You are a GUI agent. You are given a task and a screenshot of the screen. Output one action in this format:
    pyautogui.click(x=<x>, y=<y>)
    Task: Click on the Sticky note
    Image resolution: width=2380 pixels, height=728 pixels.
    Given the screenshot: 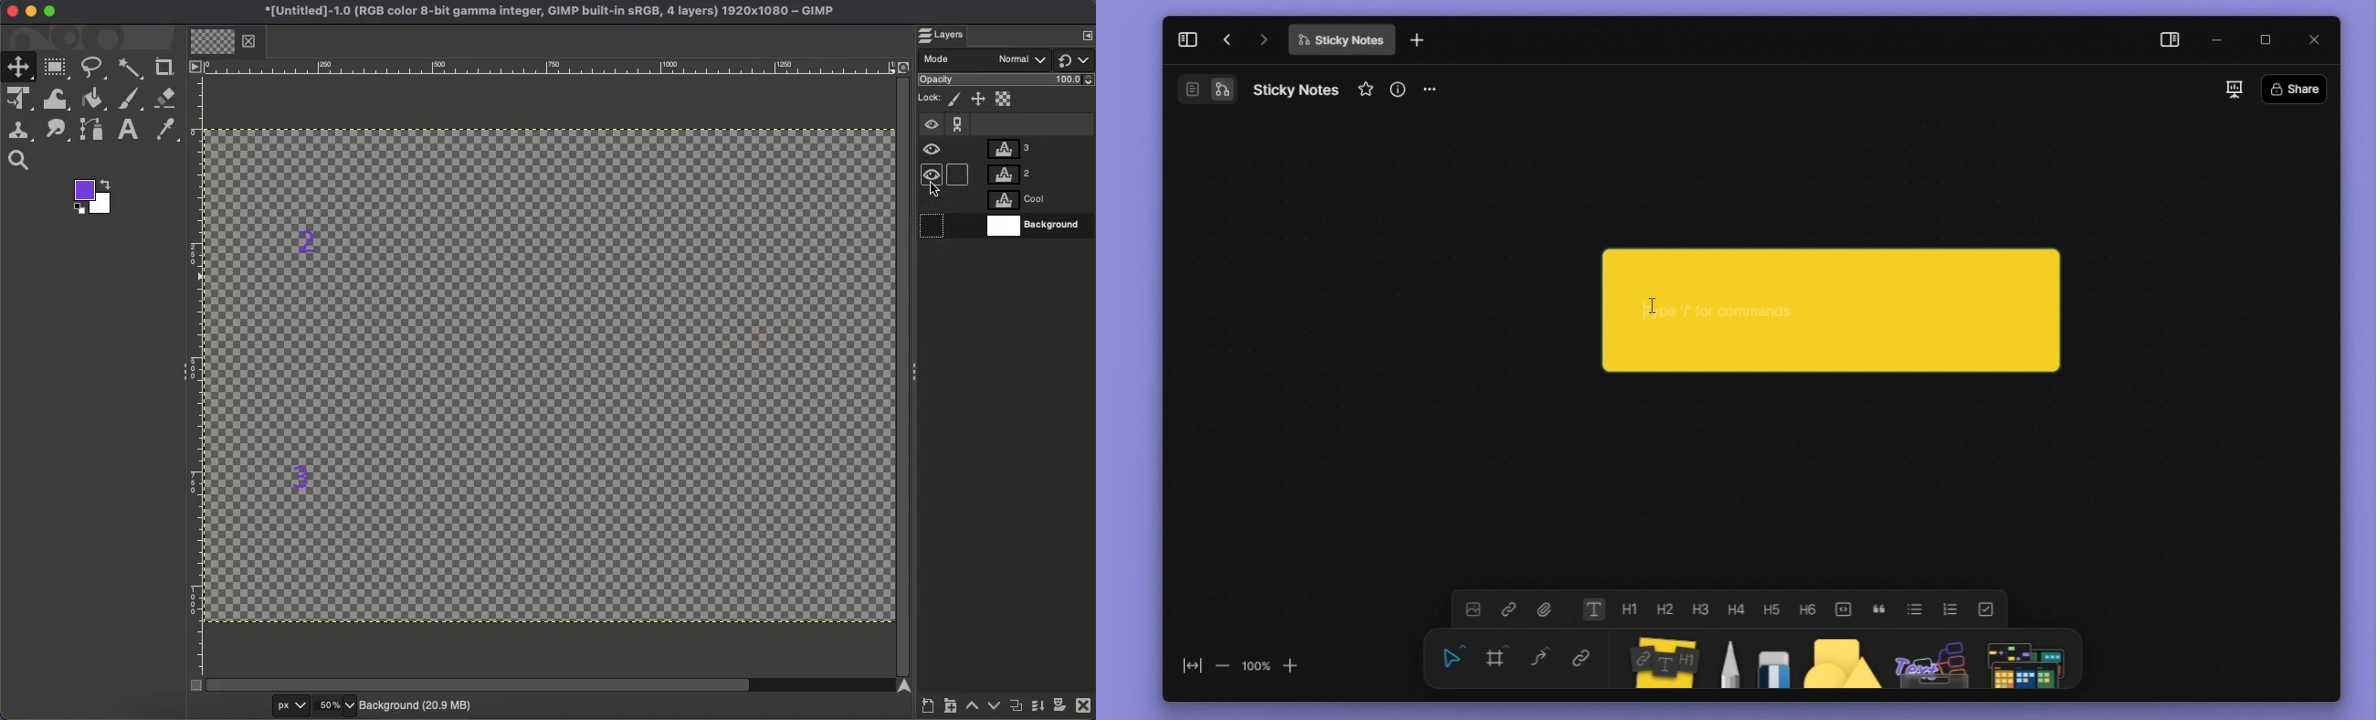 What is the action you would take?
    pyautogui.click(x=1821, y=313)
    